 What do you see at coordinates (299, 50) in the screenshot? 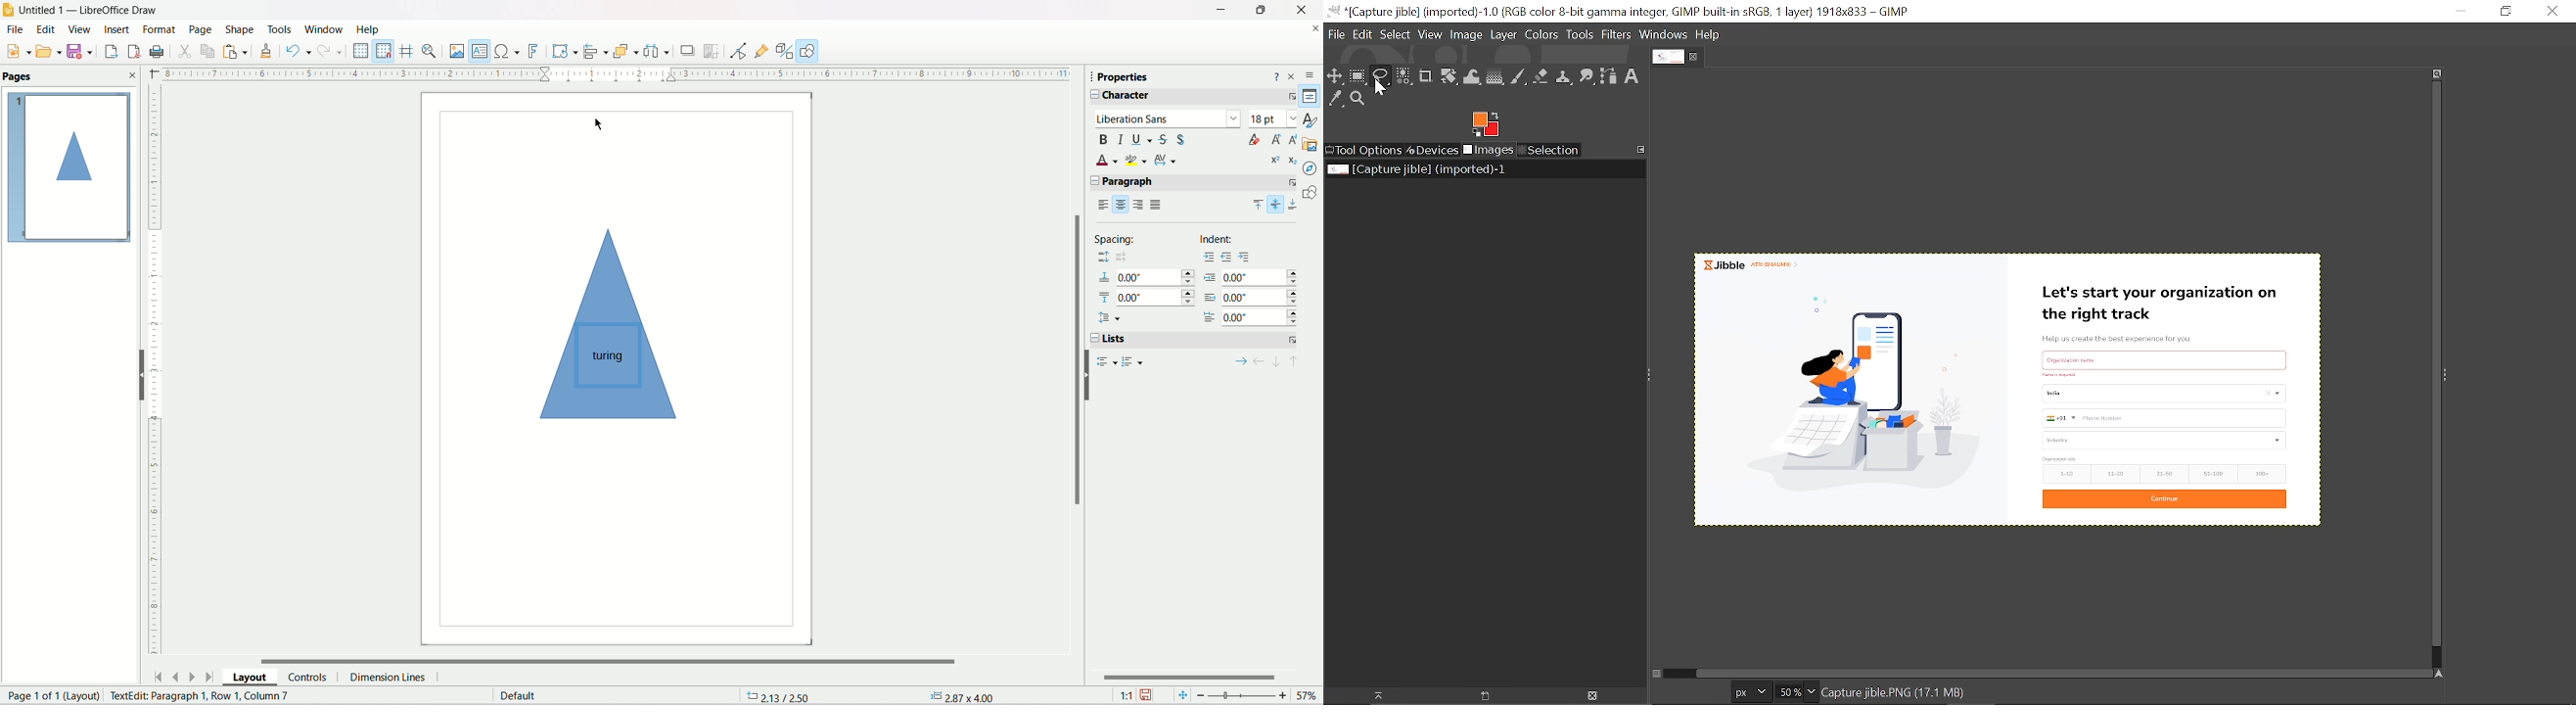
I see `Undo` at bounding box center [299, 50].